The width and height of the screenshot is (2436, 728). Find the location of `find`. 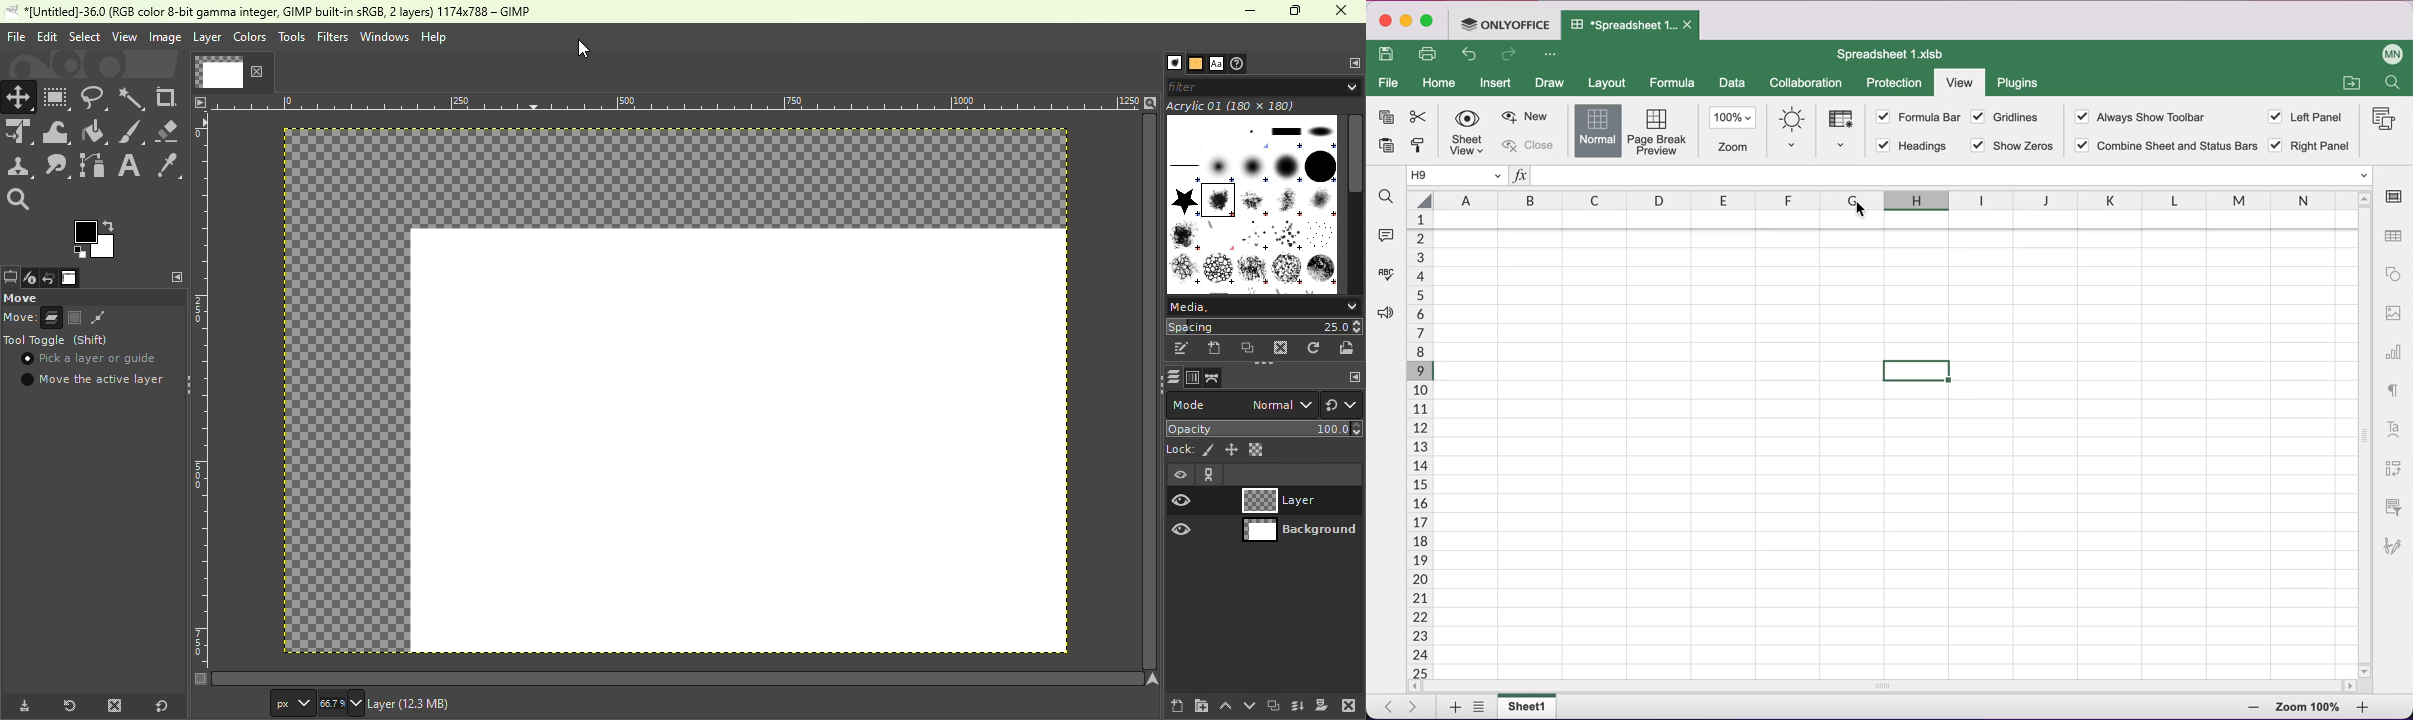

find is located at coordinates (2394, 83).